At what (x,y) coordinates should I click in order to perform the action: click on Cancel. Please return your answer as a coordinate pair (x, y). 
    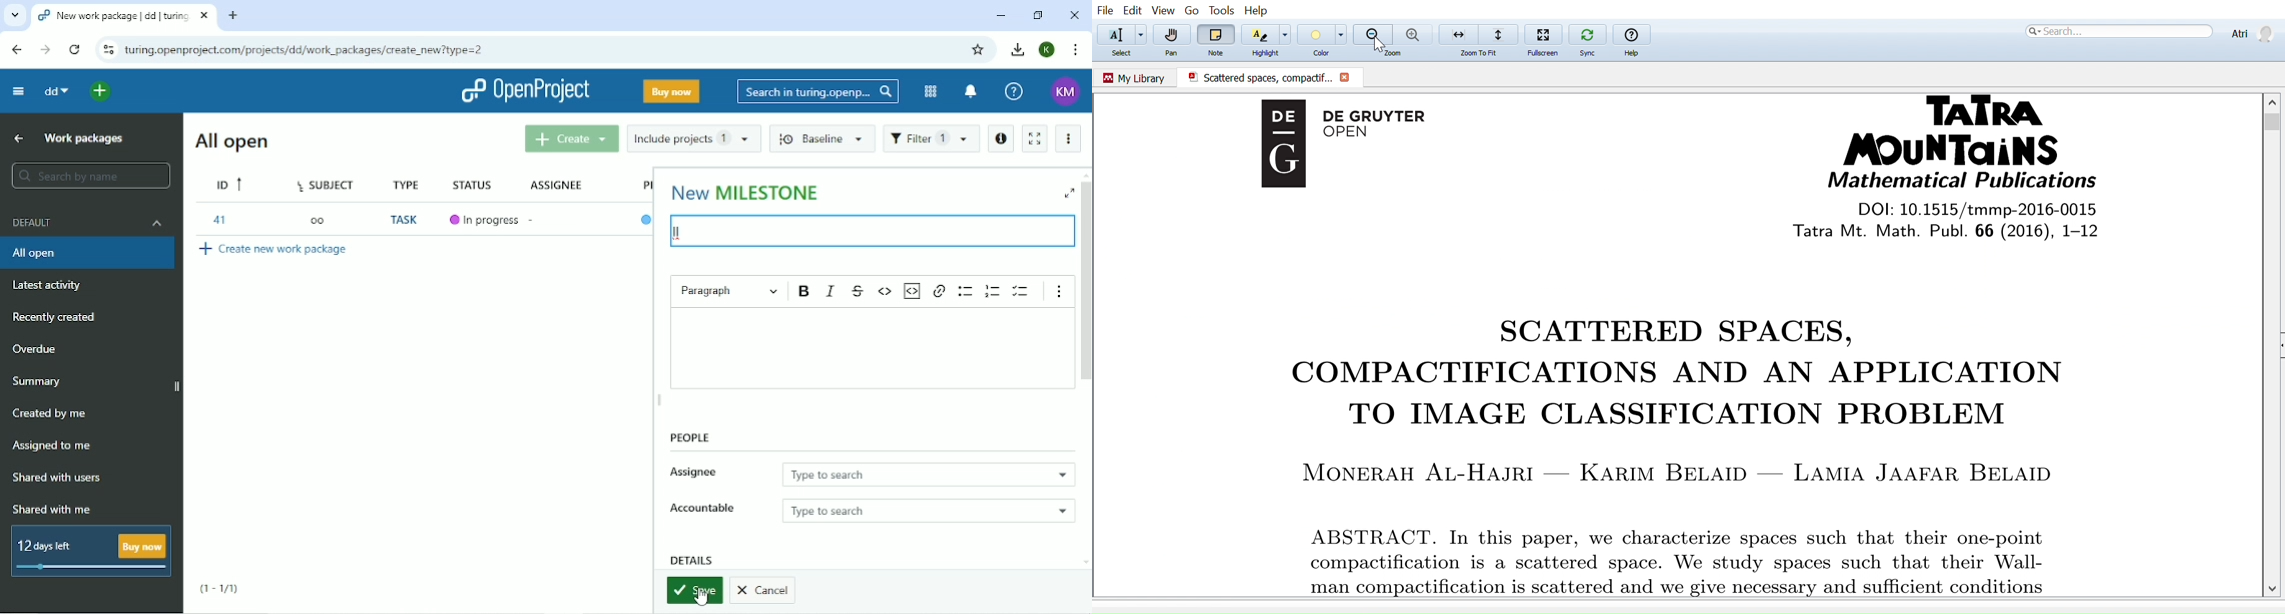
    Looking at the image, I should click on (765, 592).